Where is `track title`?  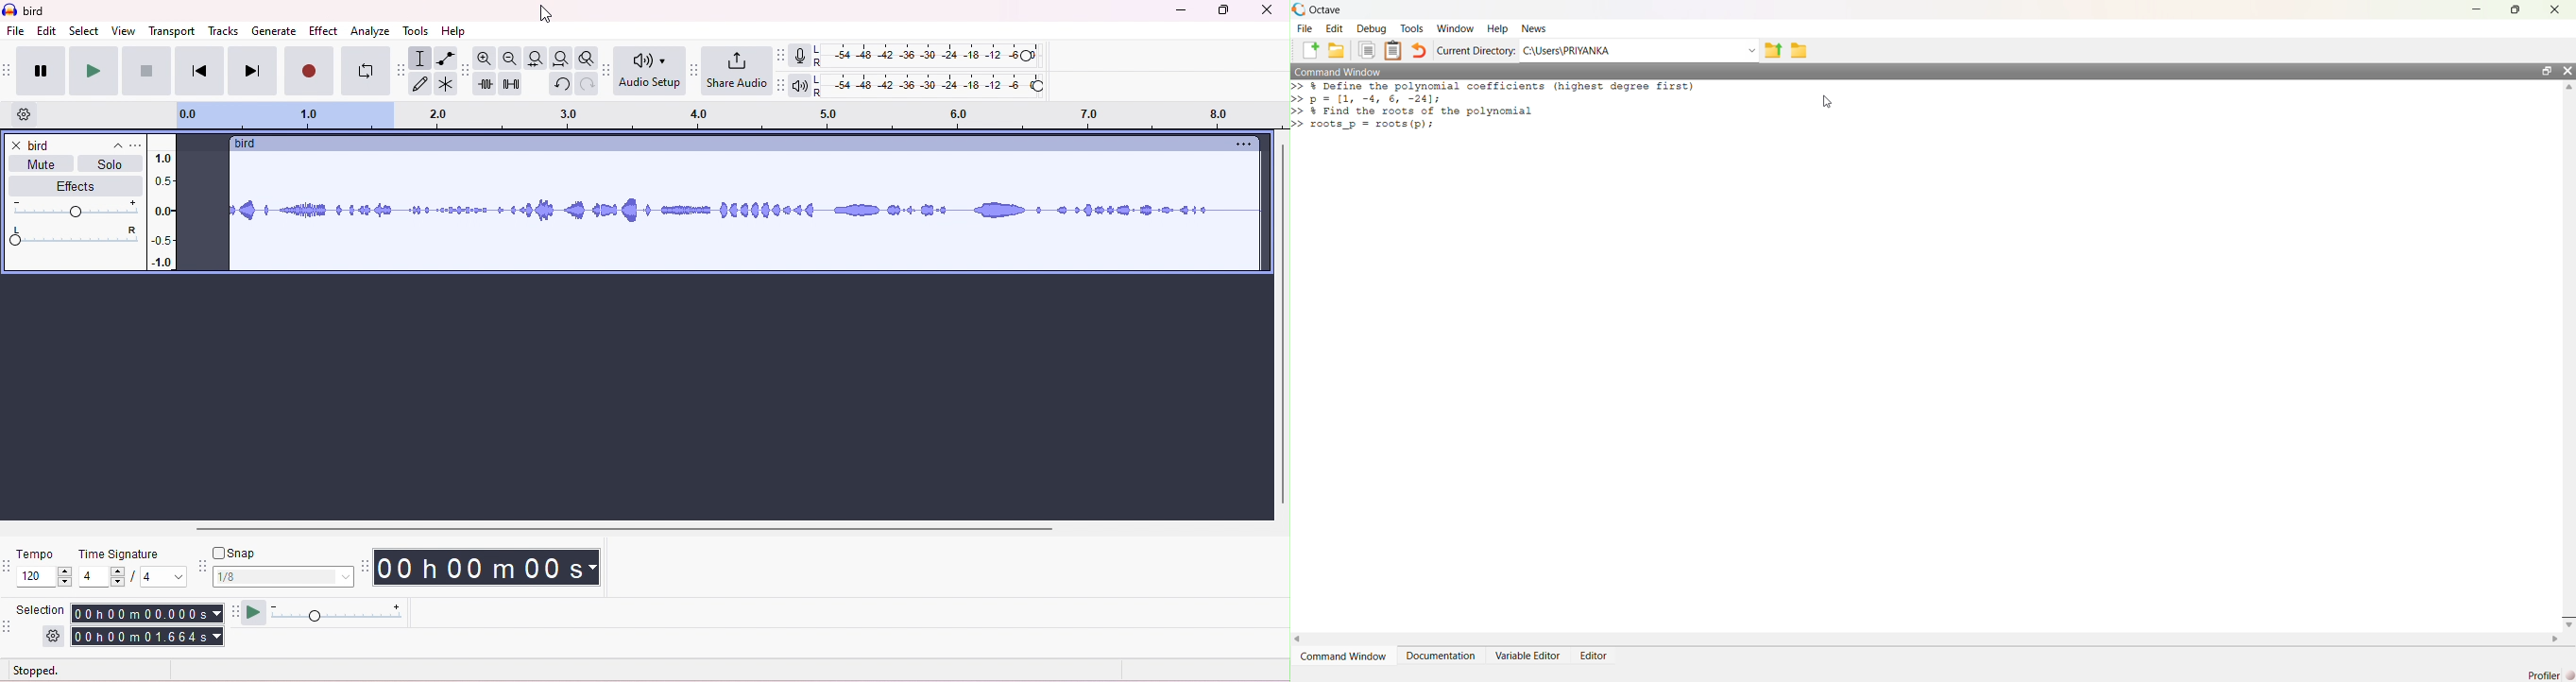
track title is located at coordinates (76, 145).